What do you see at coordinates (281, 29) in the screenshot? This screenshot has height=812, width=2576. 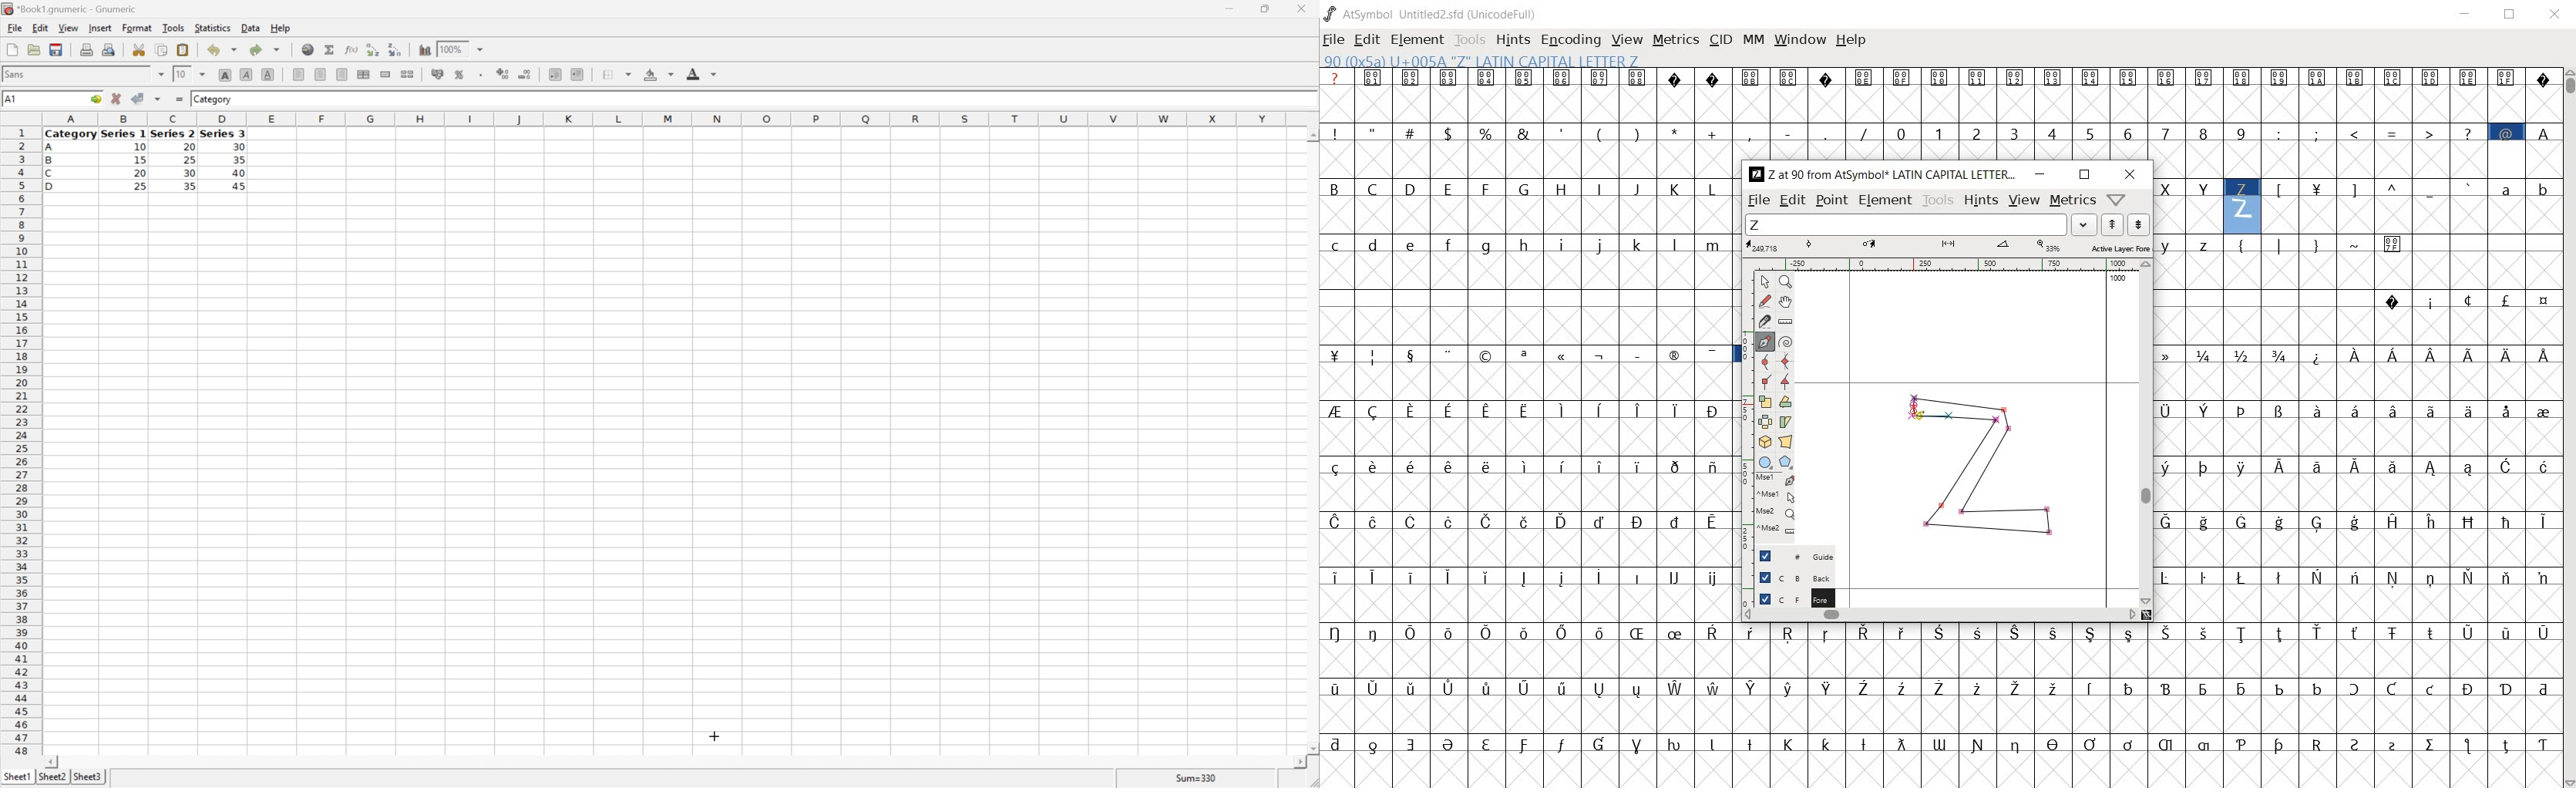 I see `Help` at bounding box center [281, 29].